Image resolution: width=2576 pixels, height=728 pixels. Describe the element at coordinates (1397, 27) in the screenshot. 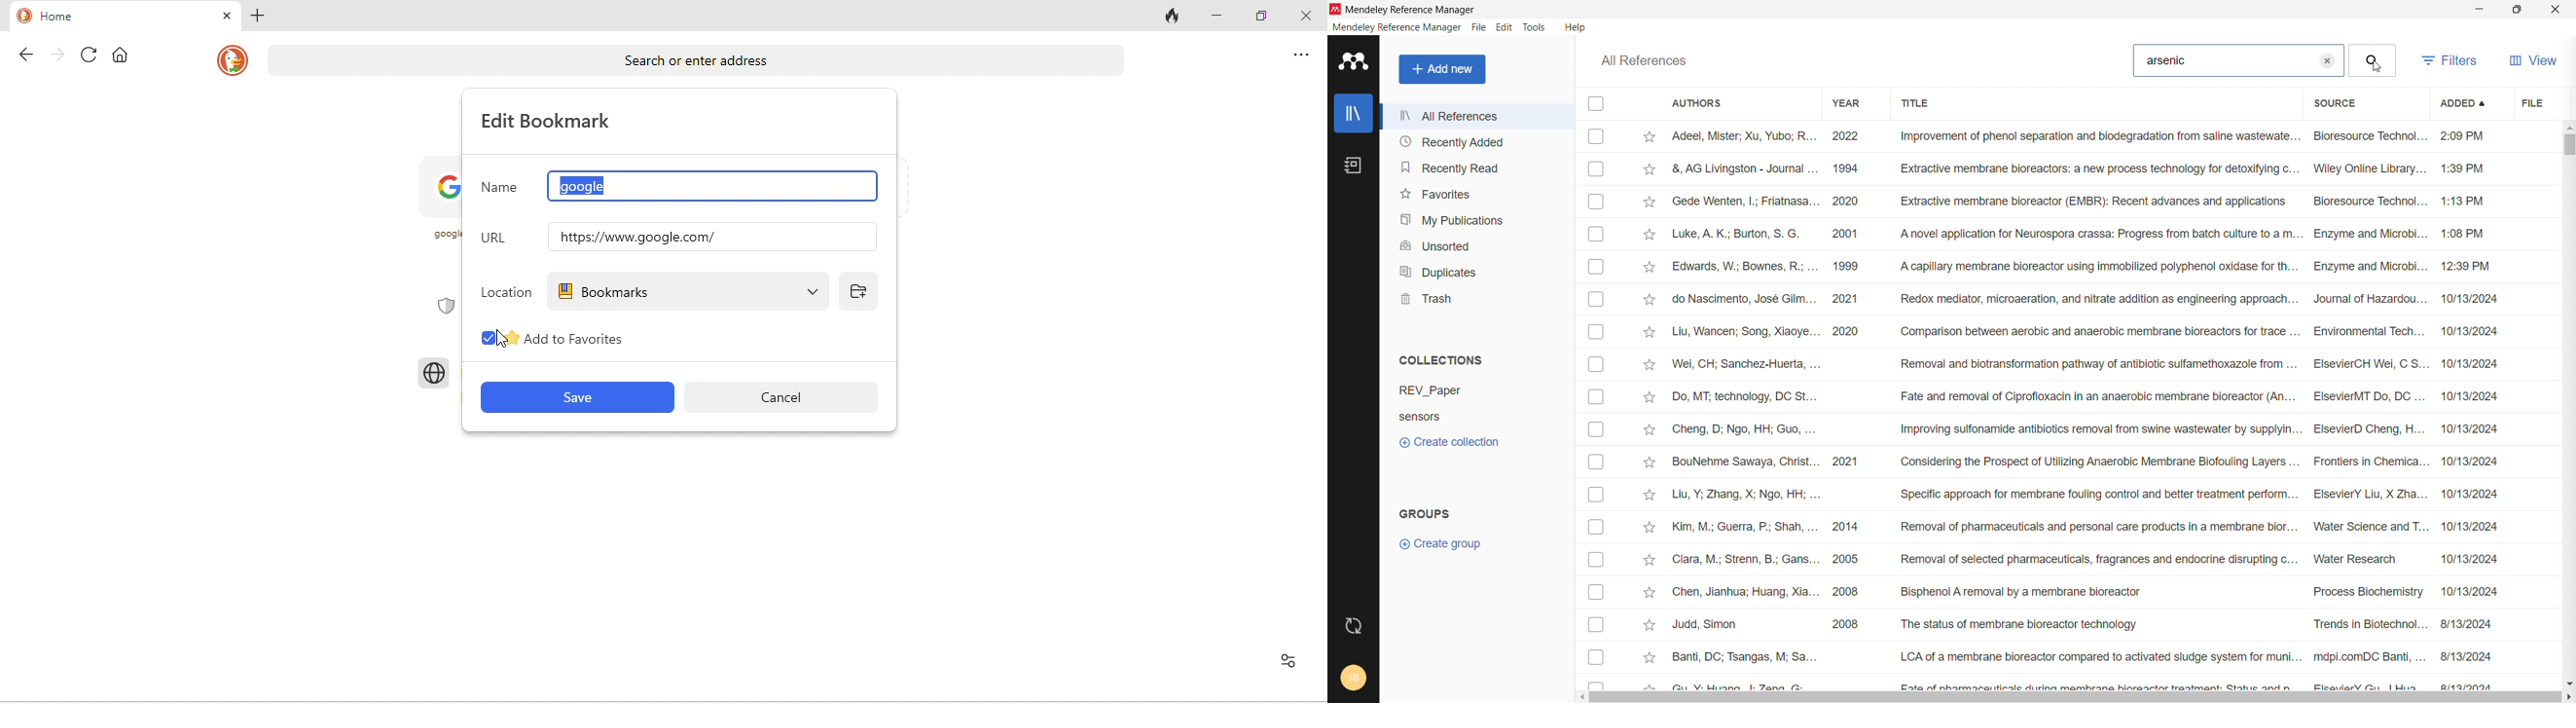

I see `mendeley reference manager` at that location.